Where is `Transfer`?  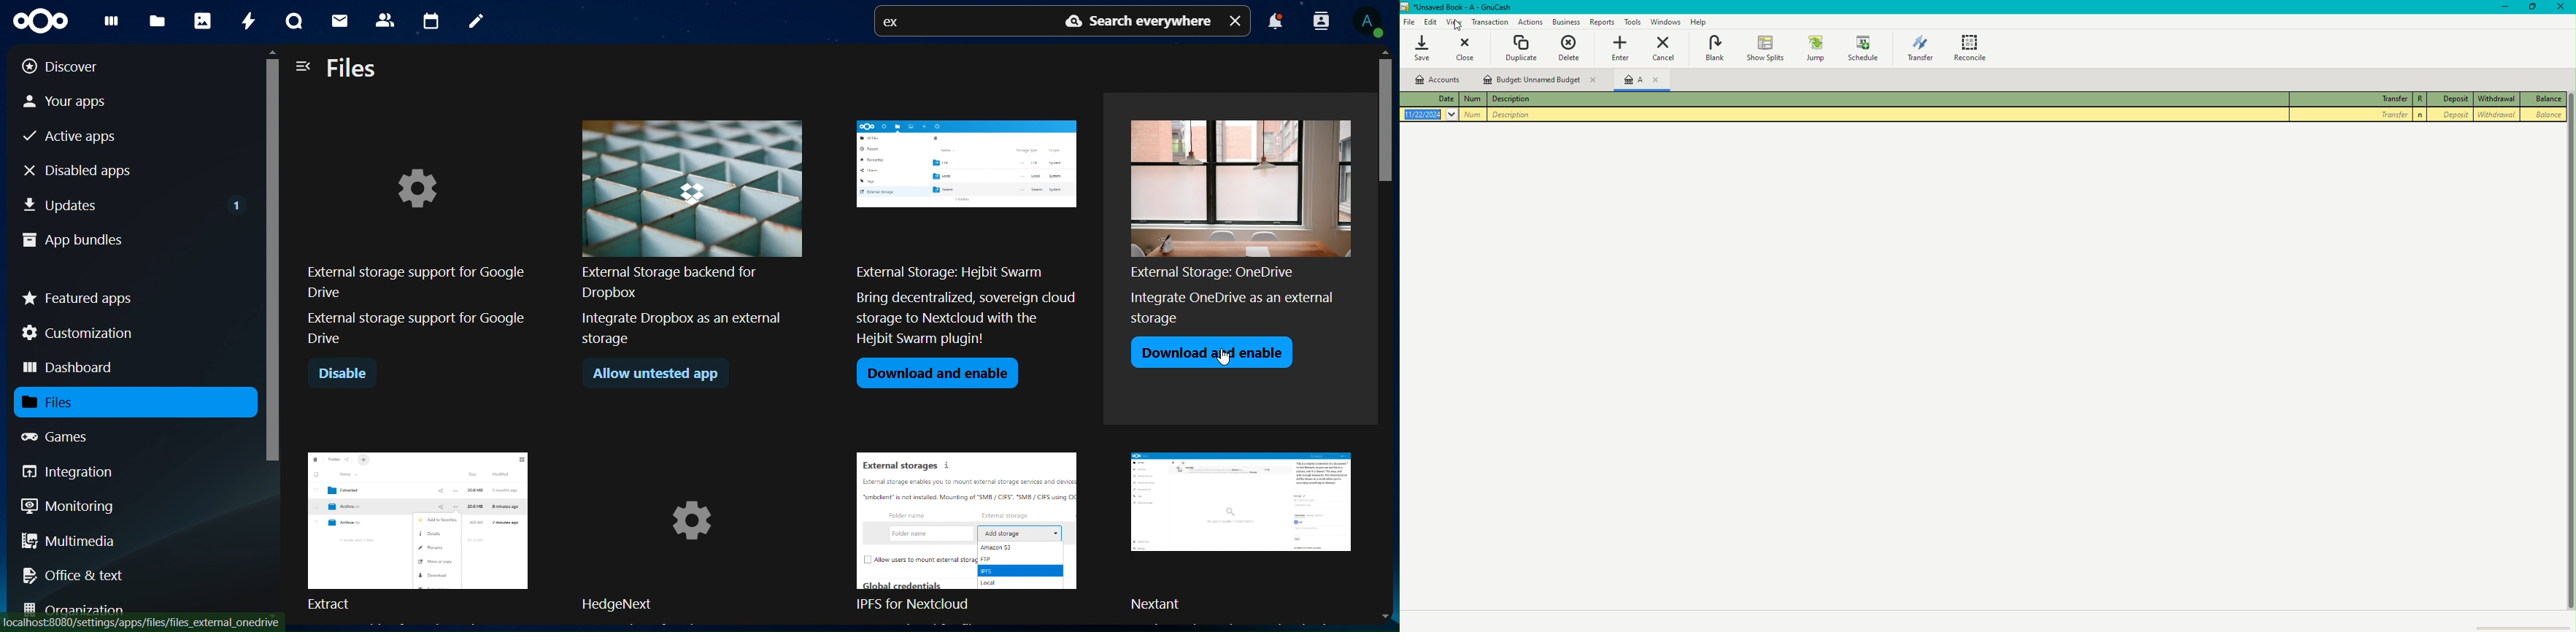
Transfer is located at coordinates (2348, 99).